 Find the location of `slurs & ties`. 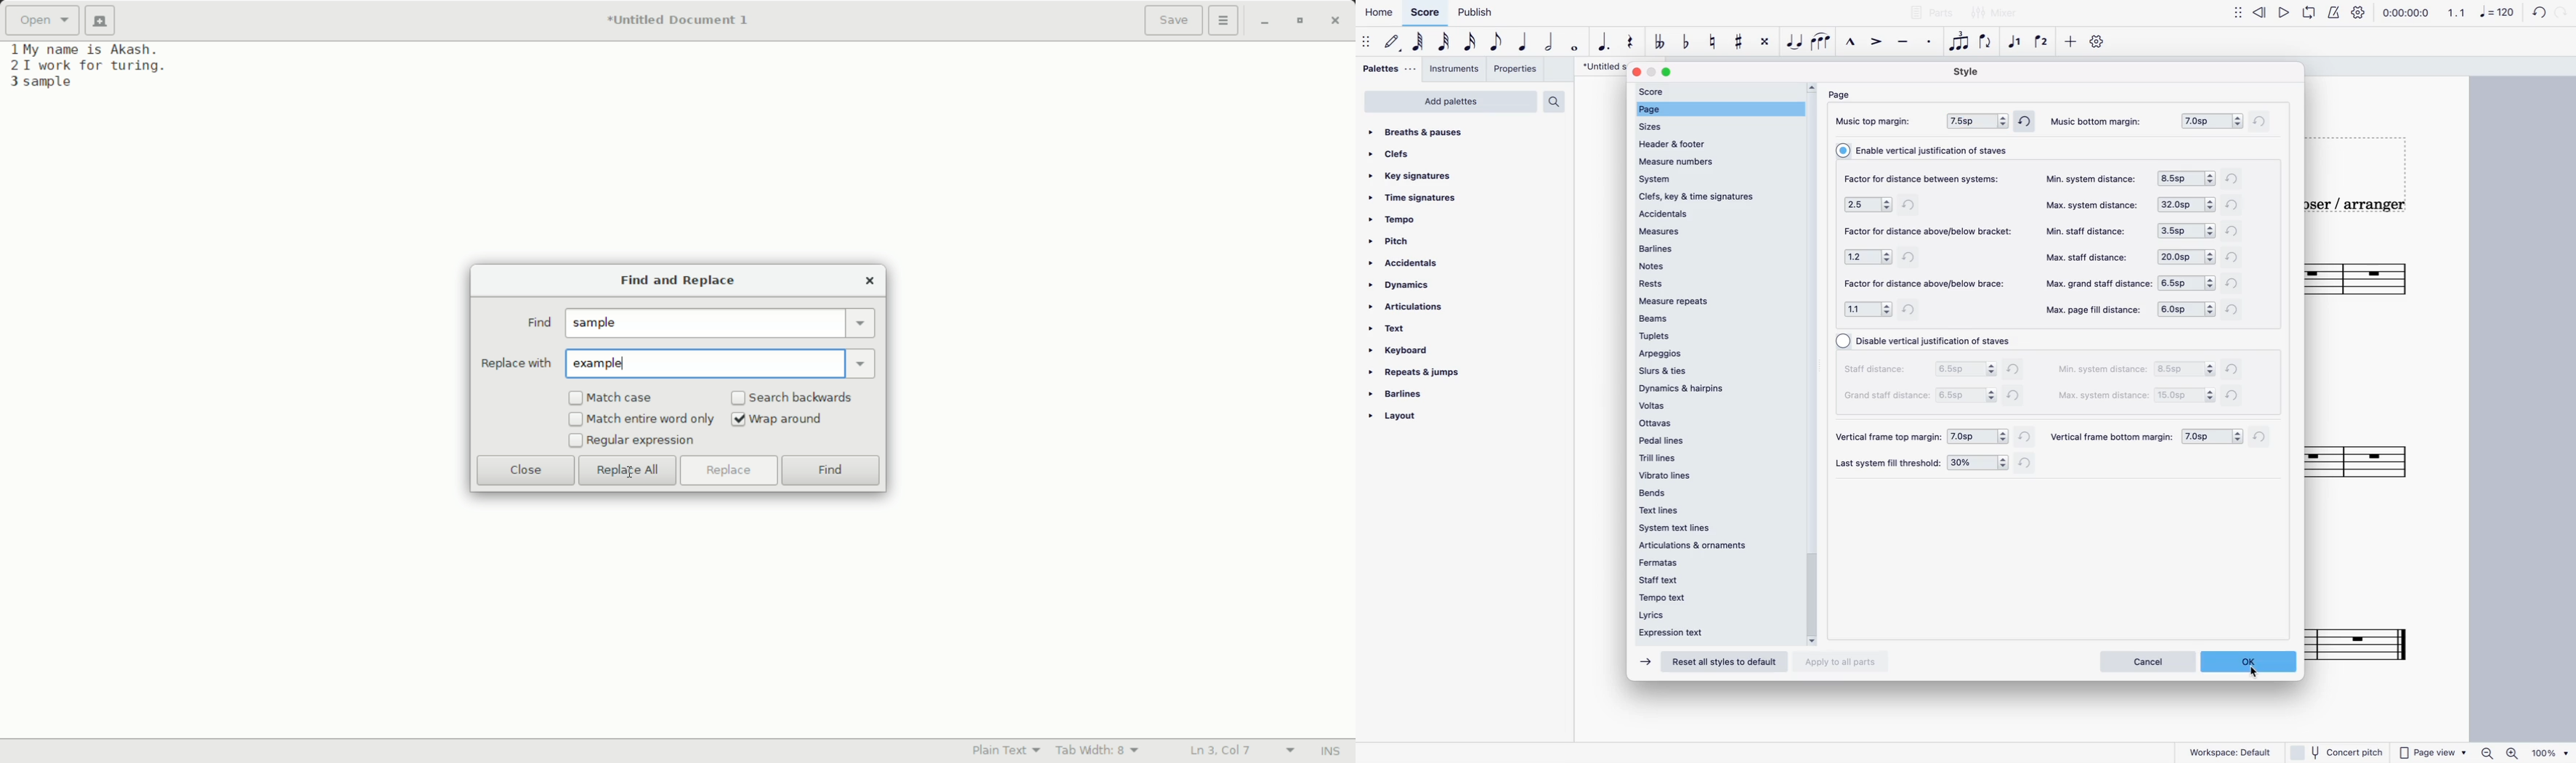

slurs & ties is located at coordinates (1714, 371).